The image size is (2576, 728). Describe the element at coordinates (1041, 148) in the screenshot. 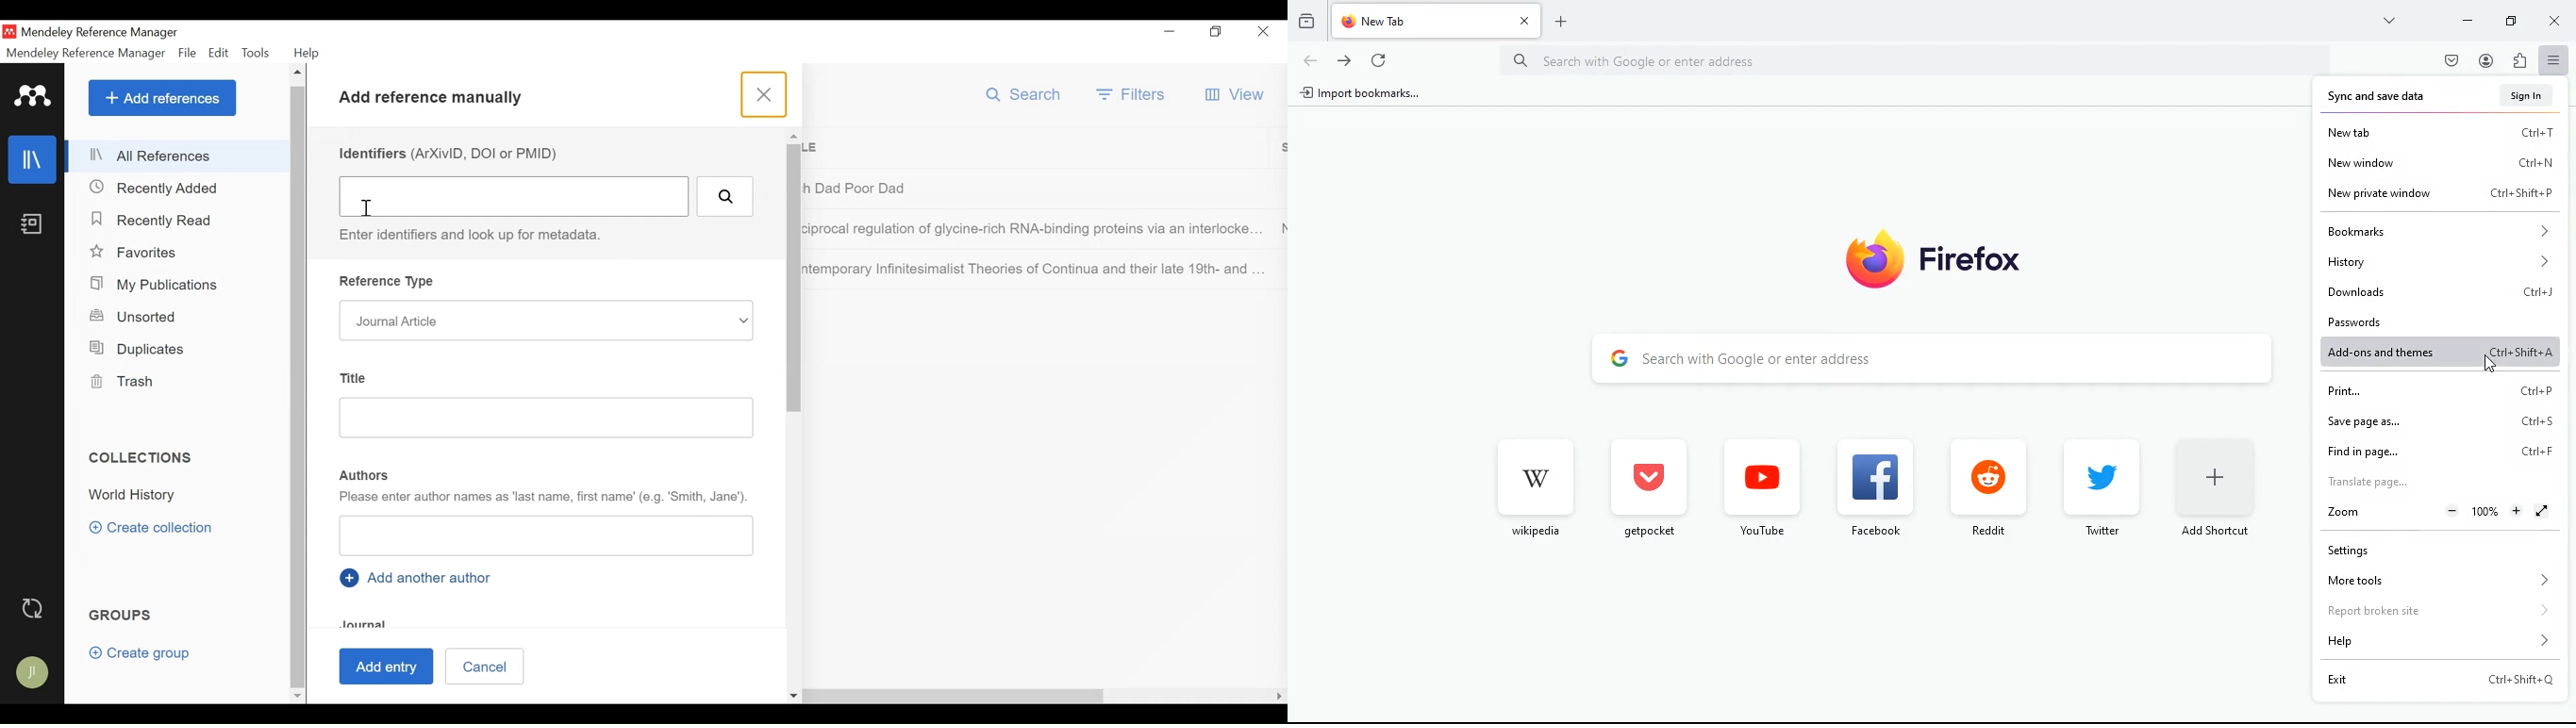

I see `Title` at that location.